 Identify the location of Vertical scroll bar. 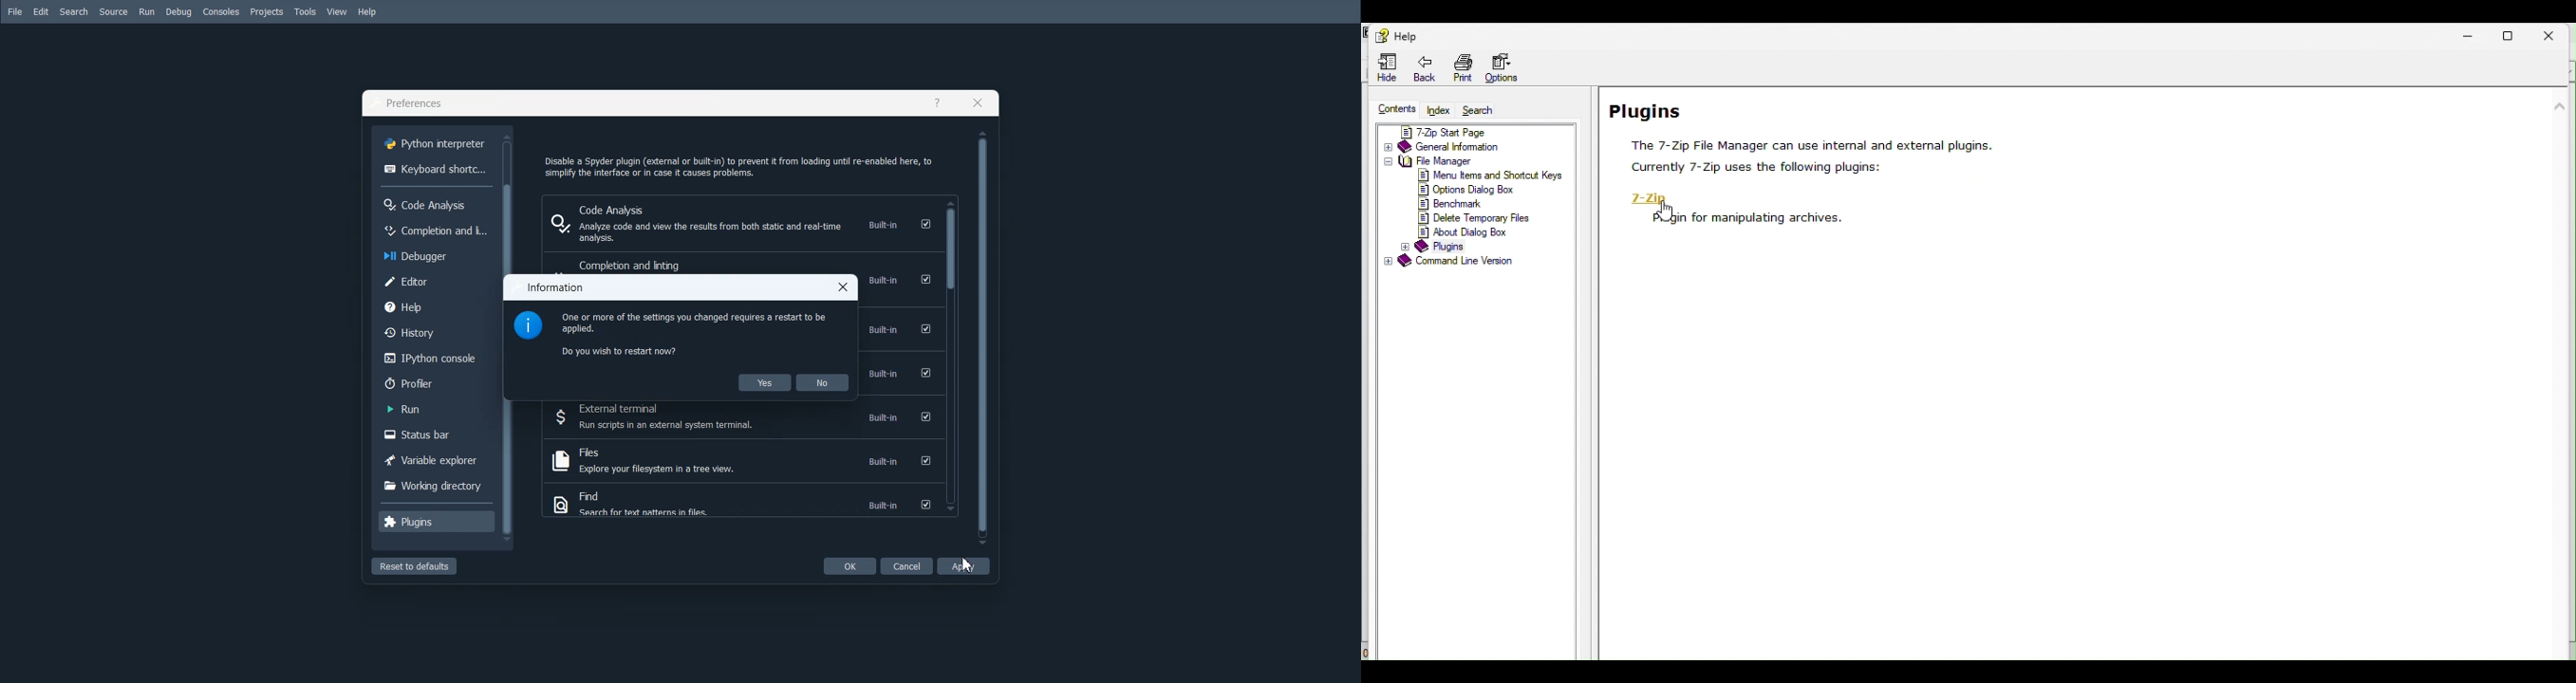
(983, 336).